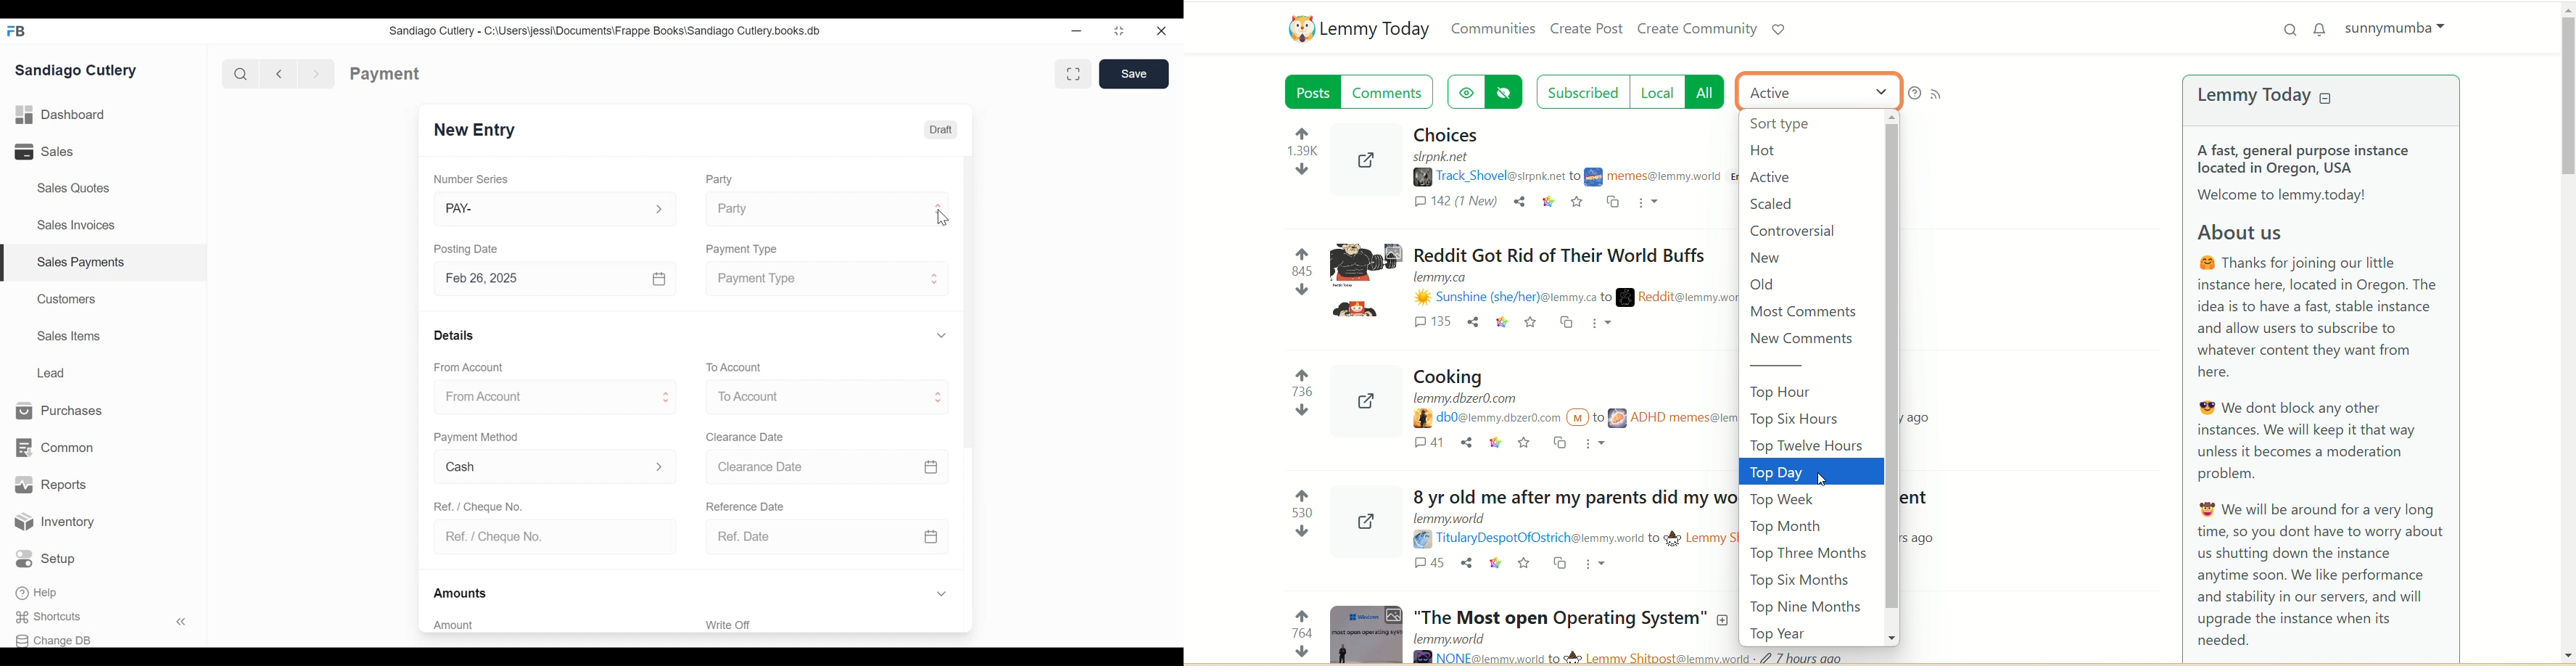  I want to click on vertical scroll bar, so click(1891, 377).